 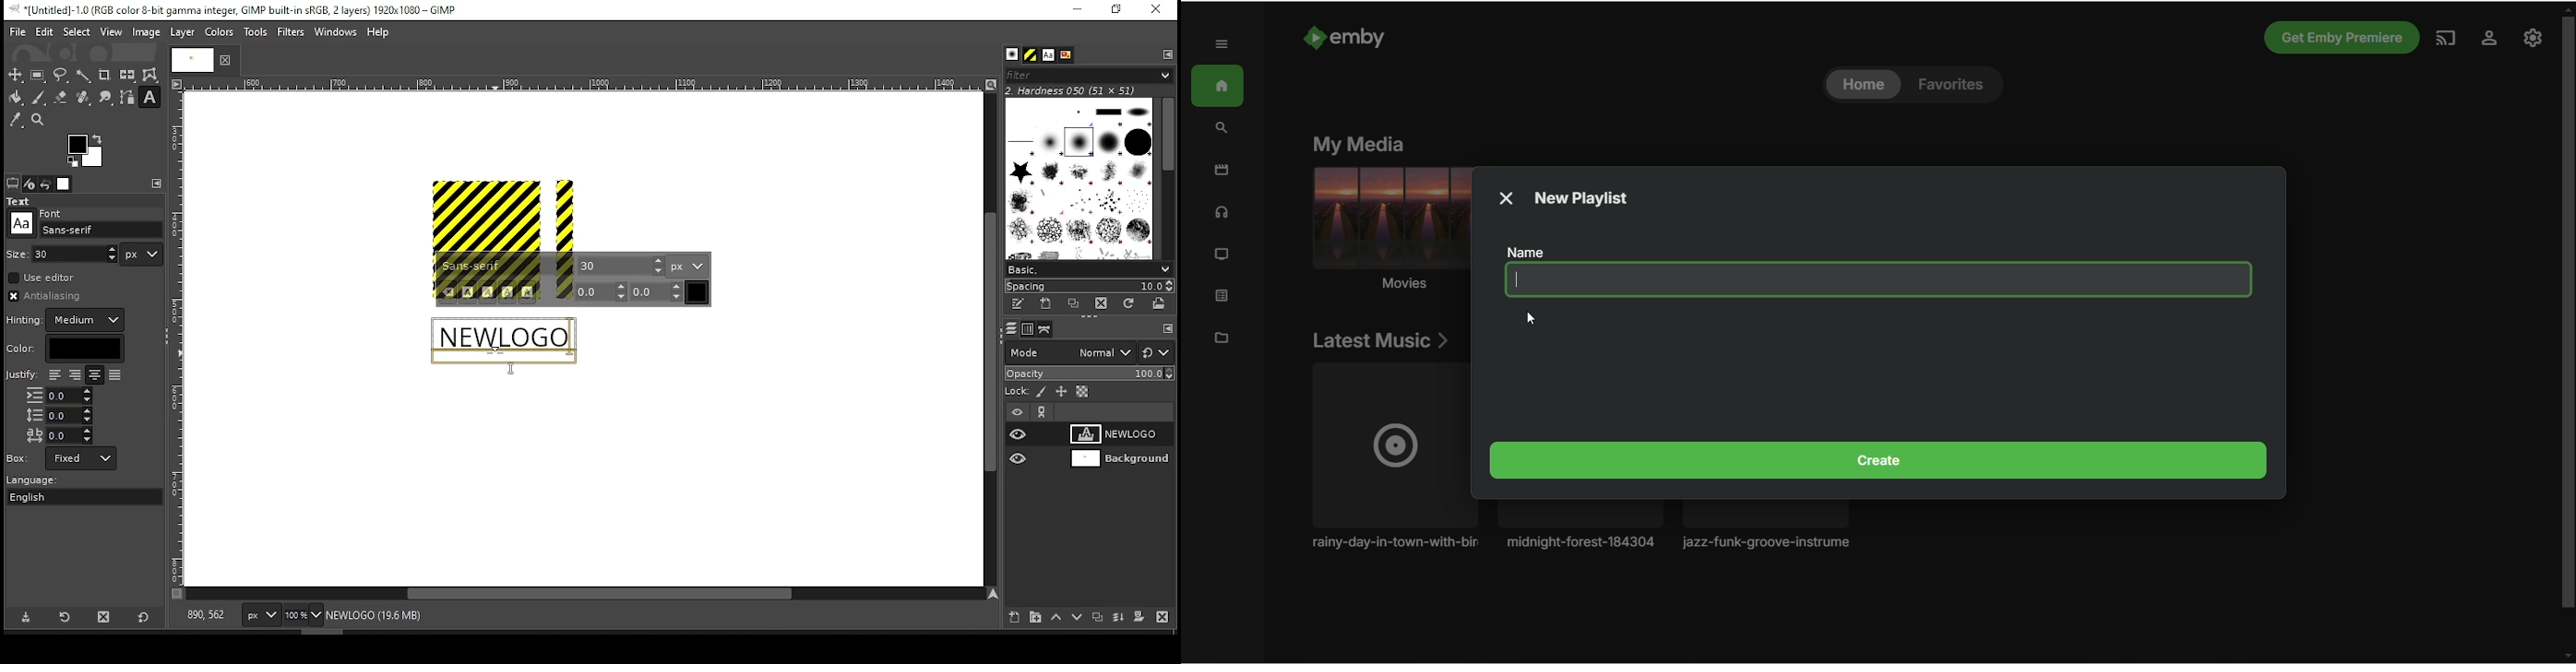 What do you see at coordinates (1119, 434) in the screenshot?
I see `layer ` at bounding box center [1119, 434].